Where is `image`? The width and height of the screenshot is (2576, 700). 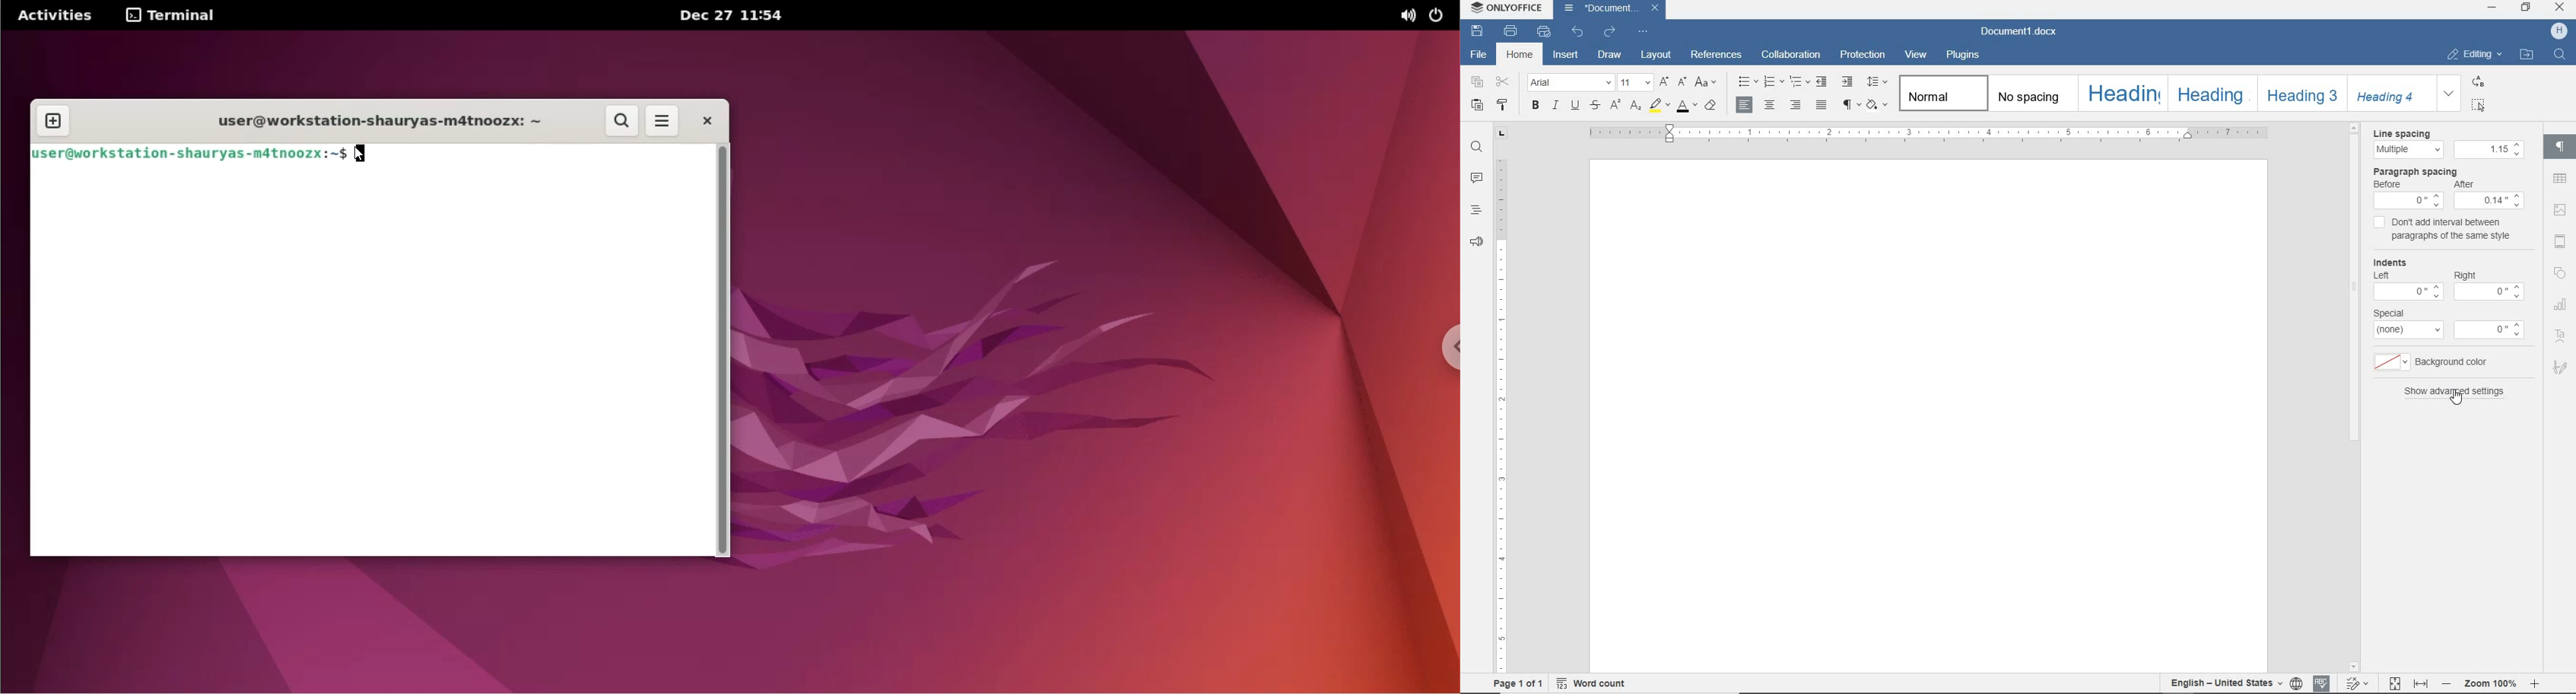
image is located at coordinates (2559, 210).